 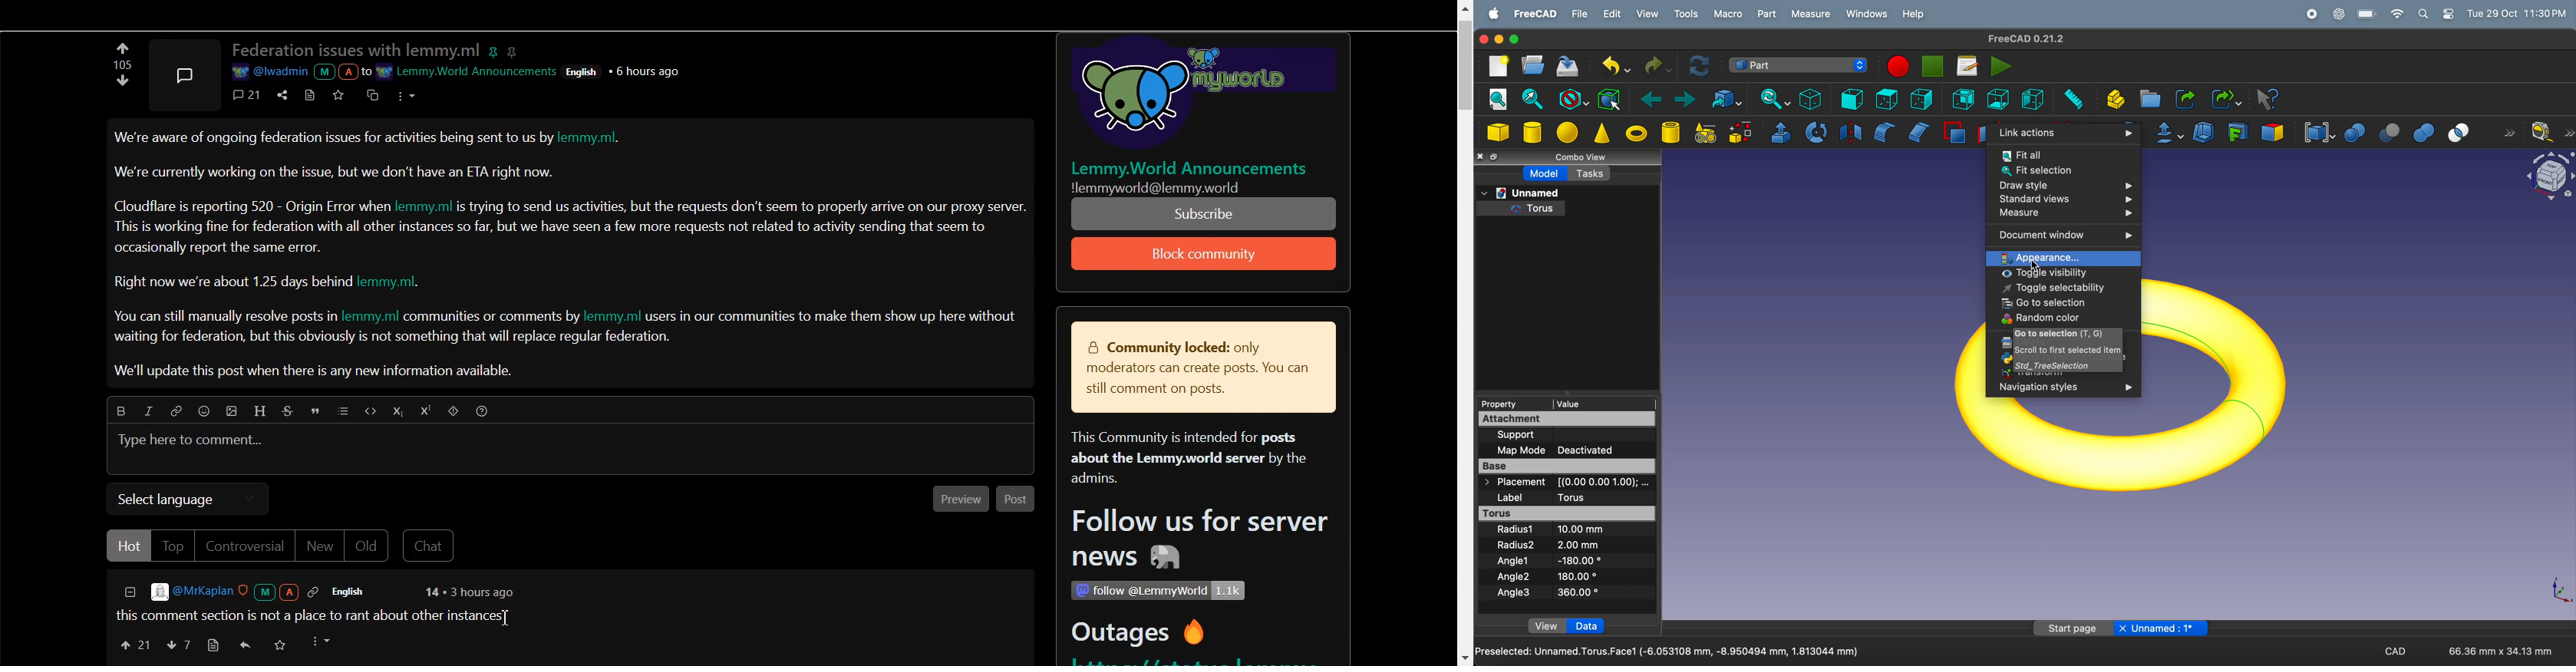 I want to click on fit all, so click(x=1497, y=98).